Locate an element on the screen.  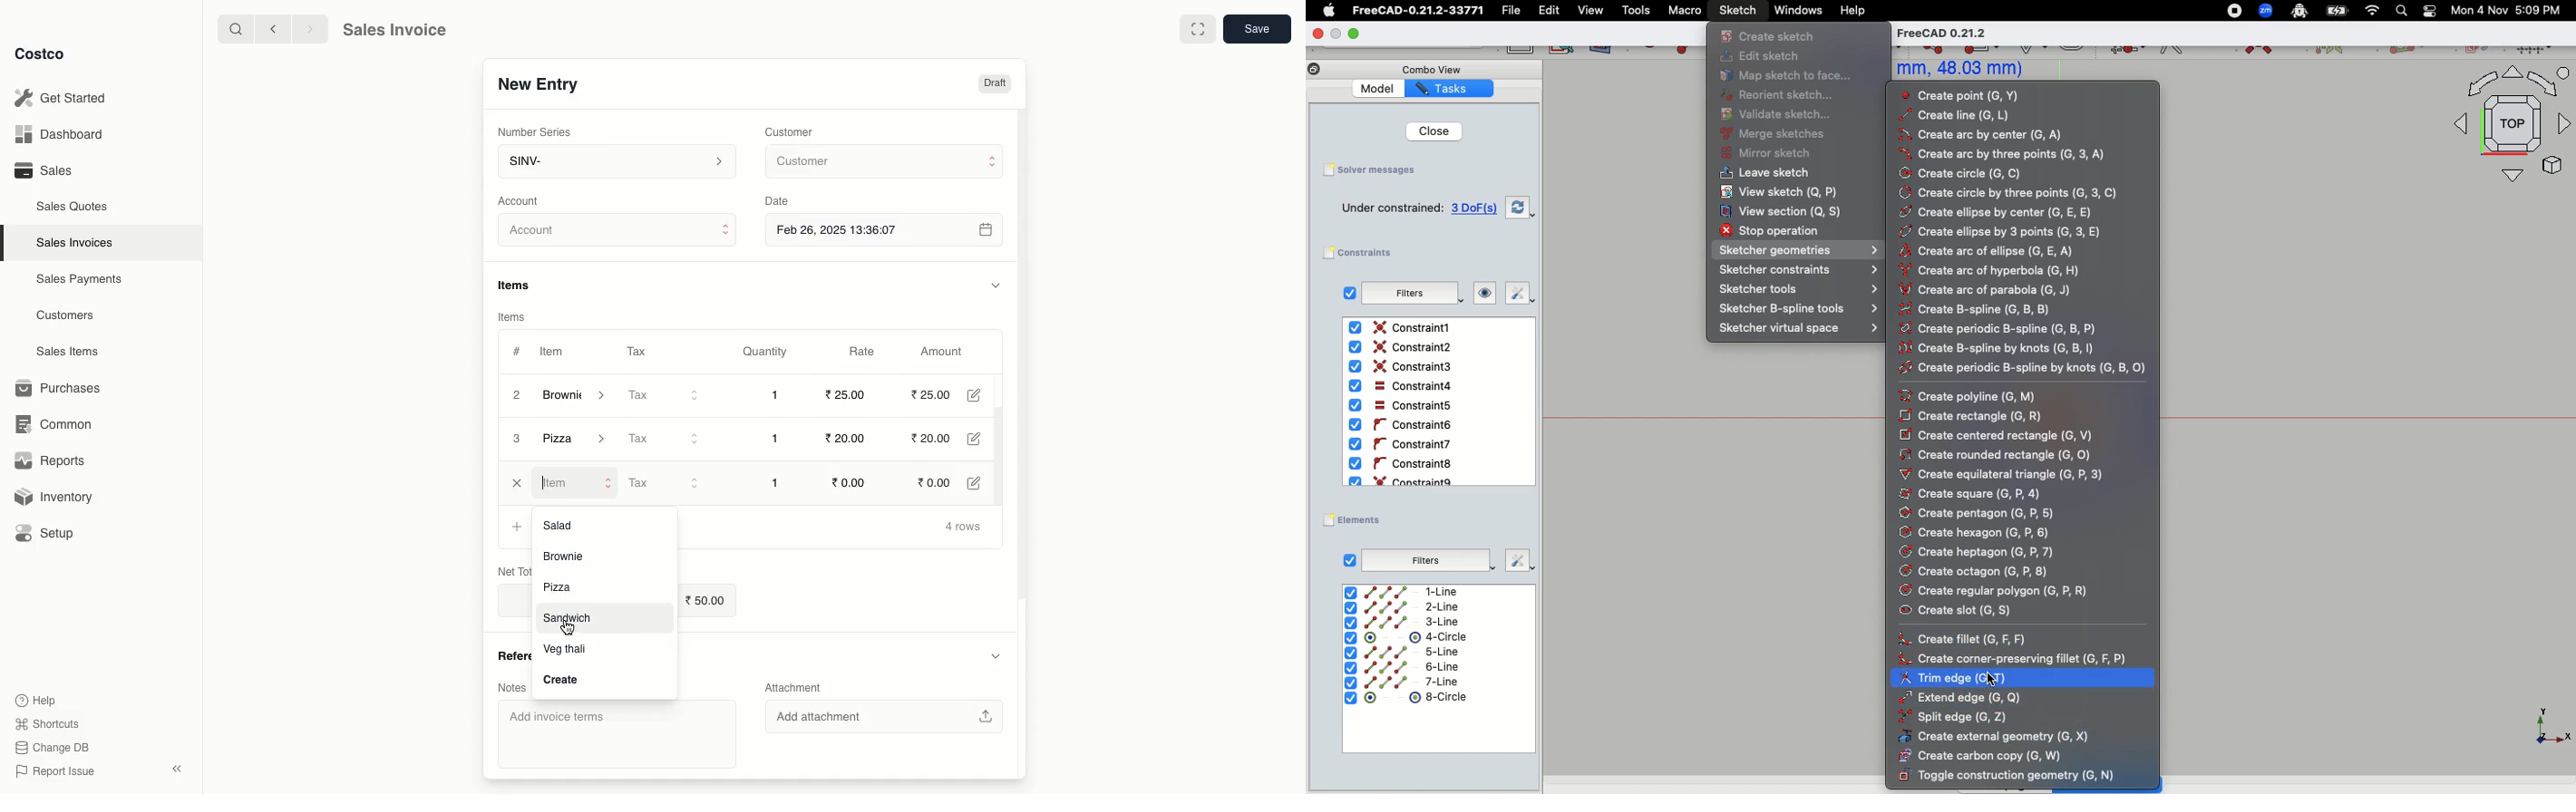
‘Add invoice terms is located at coordinates (610, 733).